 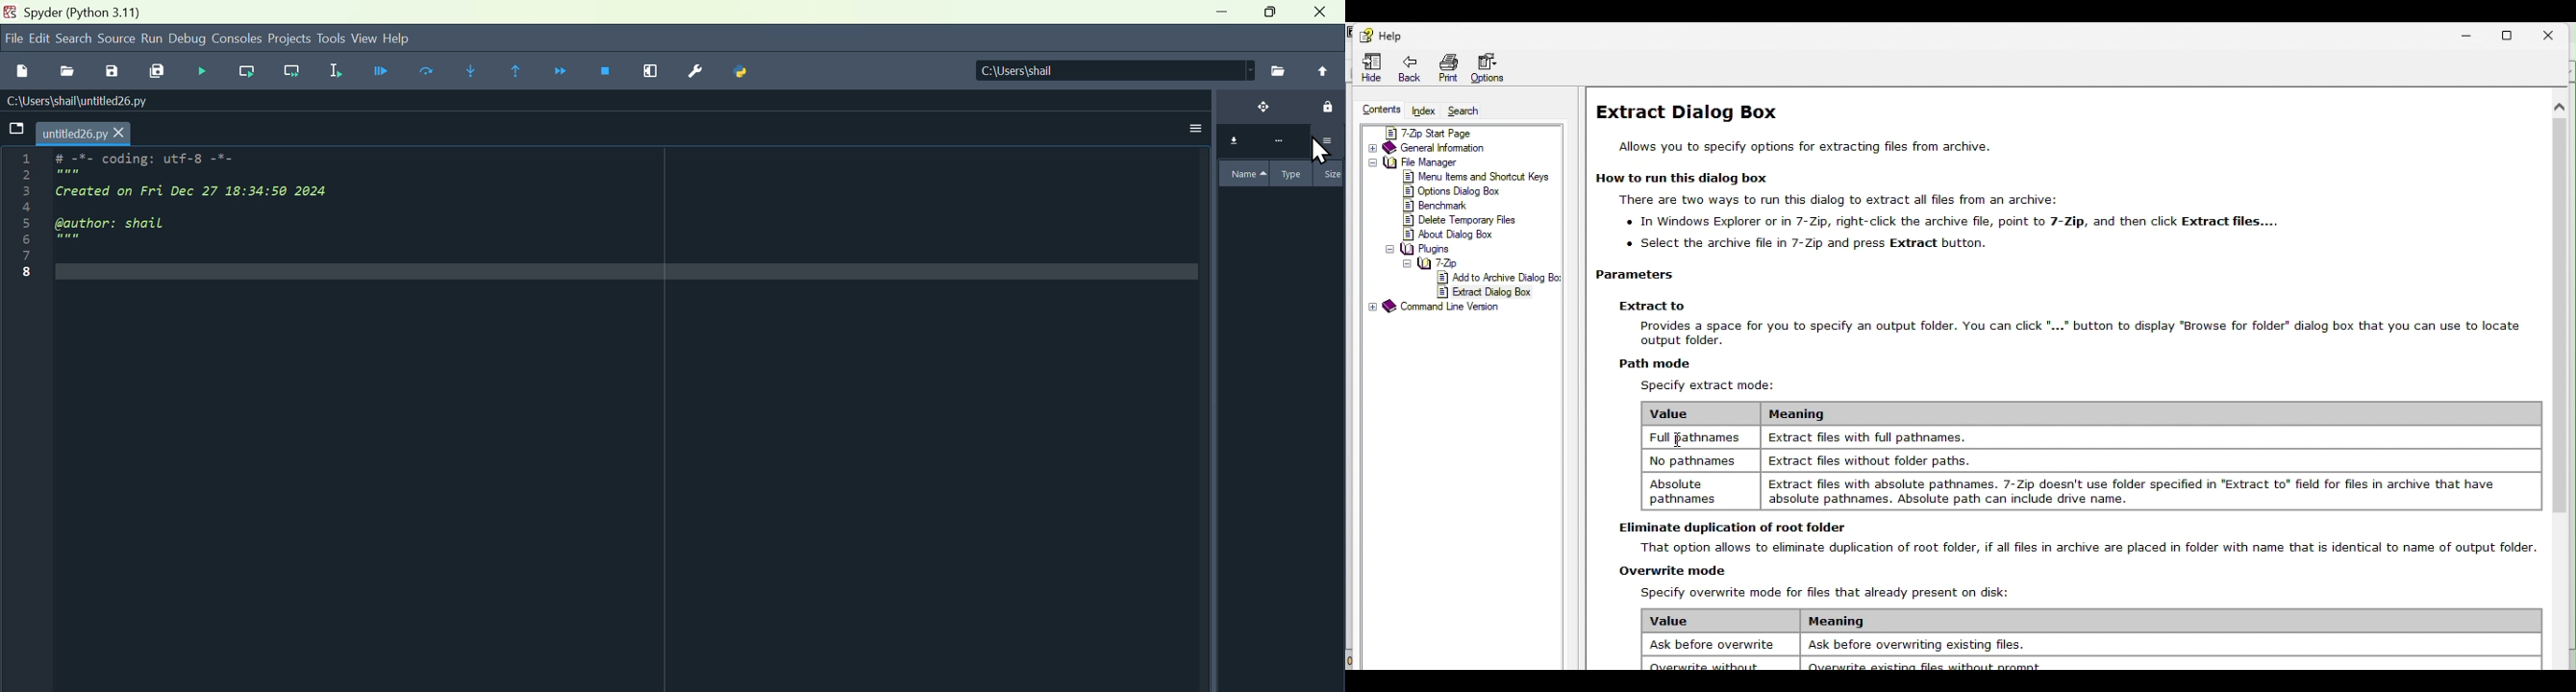 I want to click on run line, so click(x=243, y=71).